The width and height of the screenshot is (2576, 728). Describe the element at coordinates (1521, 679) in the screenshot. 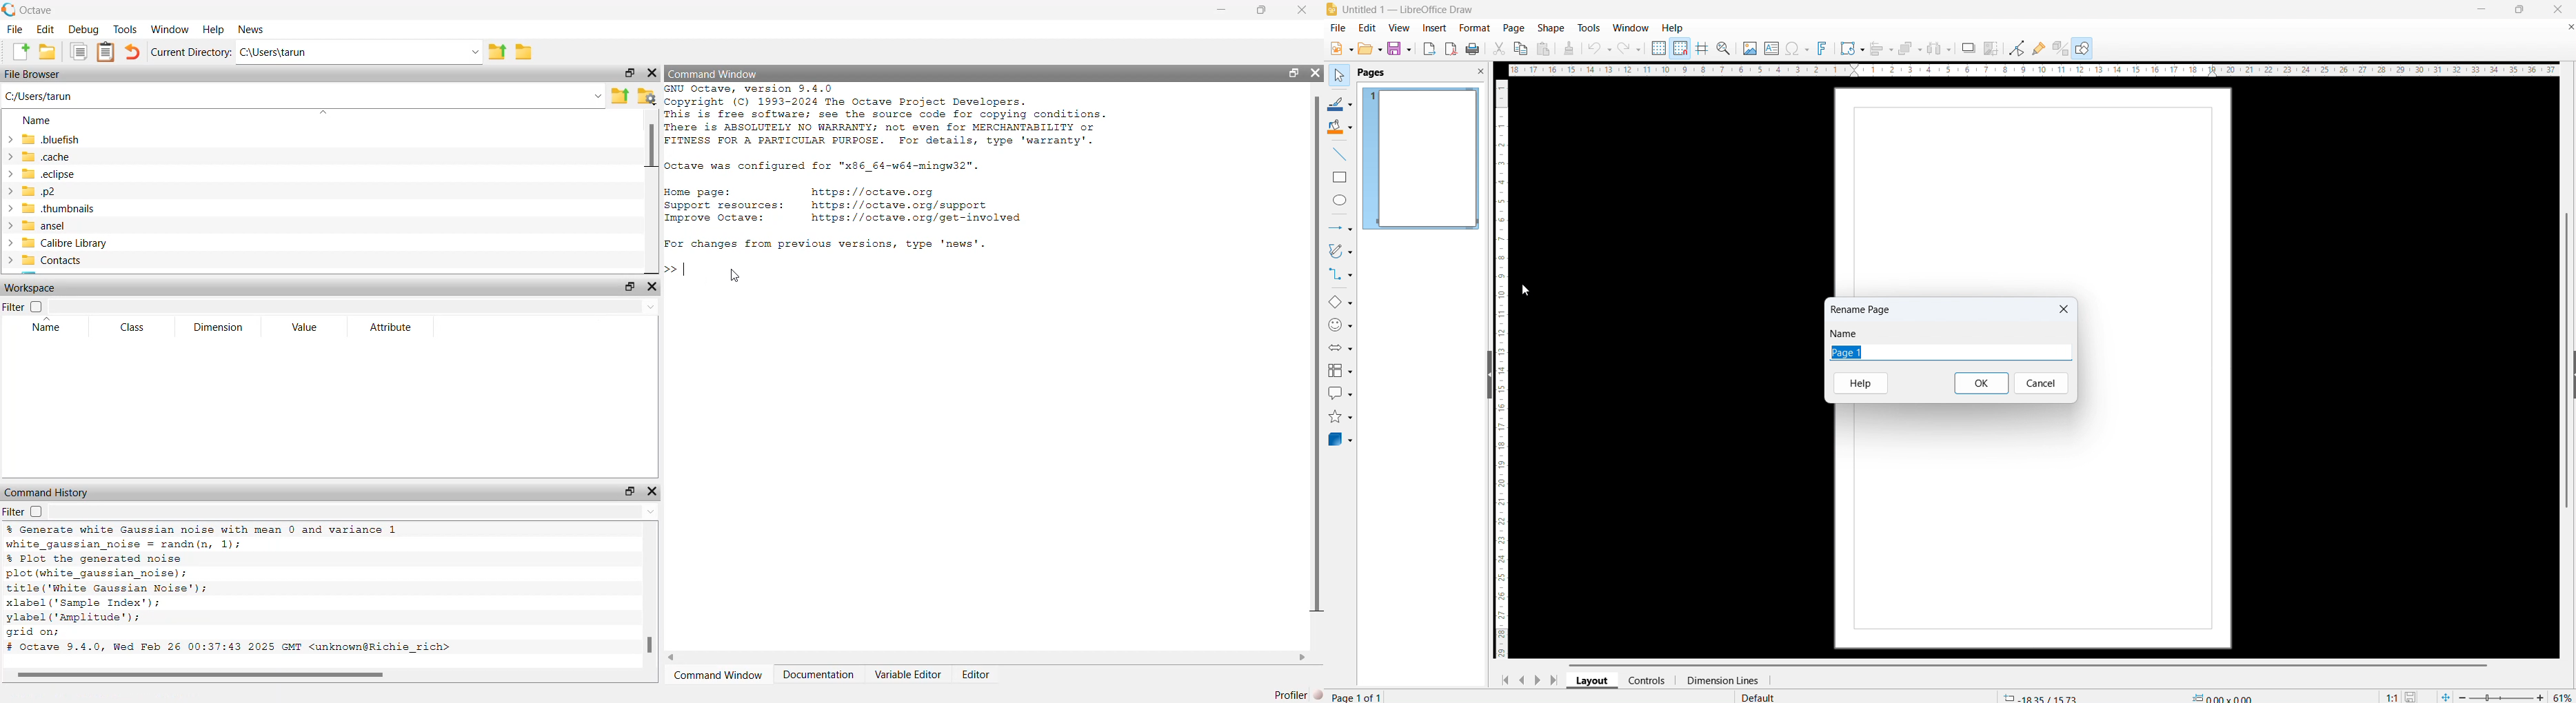

I see `previous page` at that location.